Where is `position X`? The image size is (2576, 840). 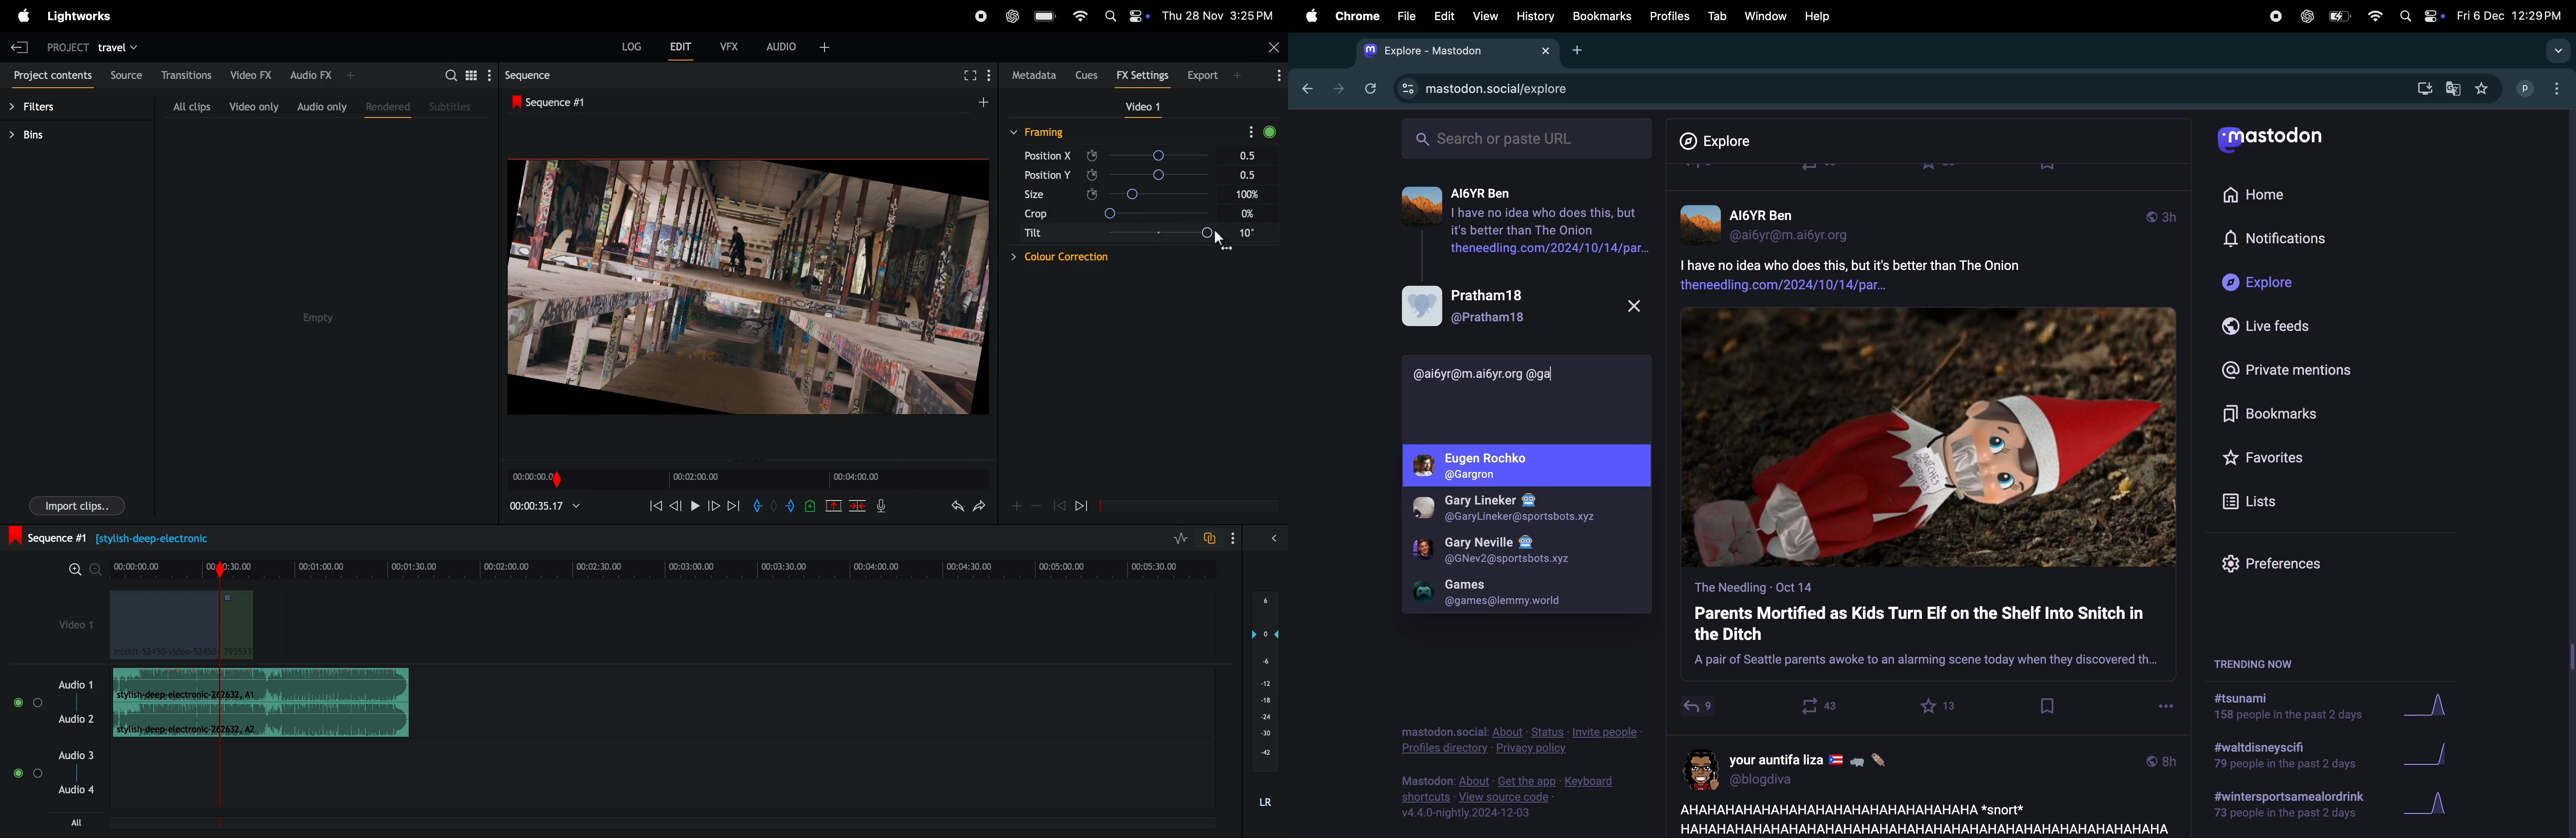
position X is located at coordinates (1052, 157).